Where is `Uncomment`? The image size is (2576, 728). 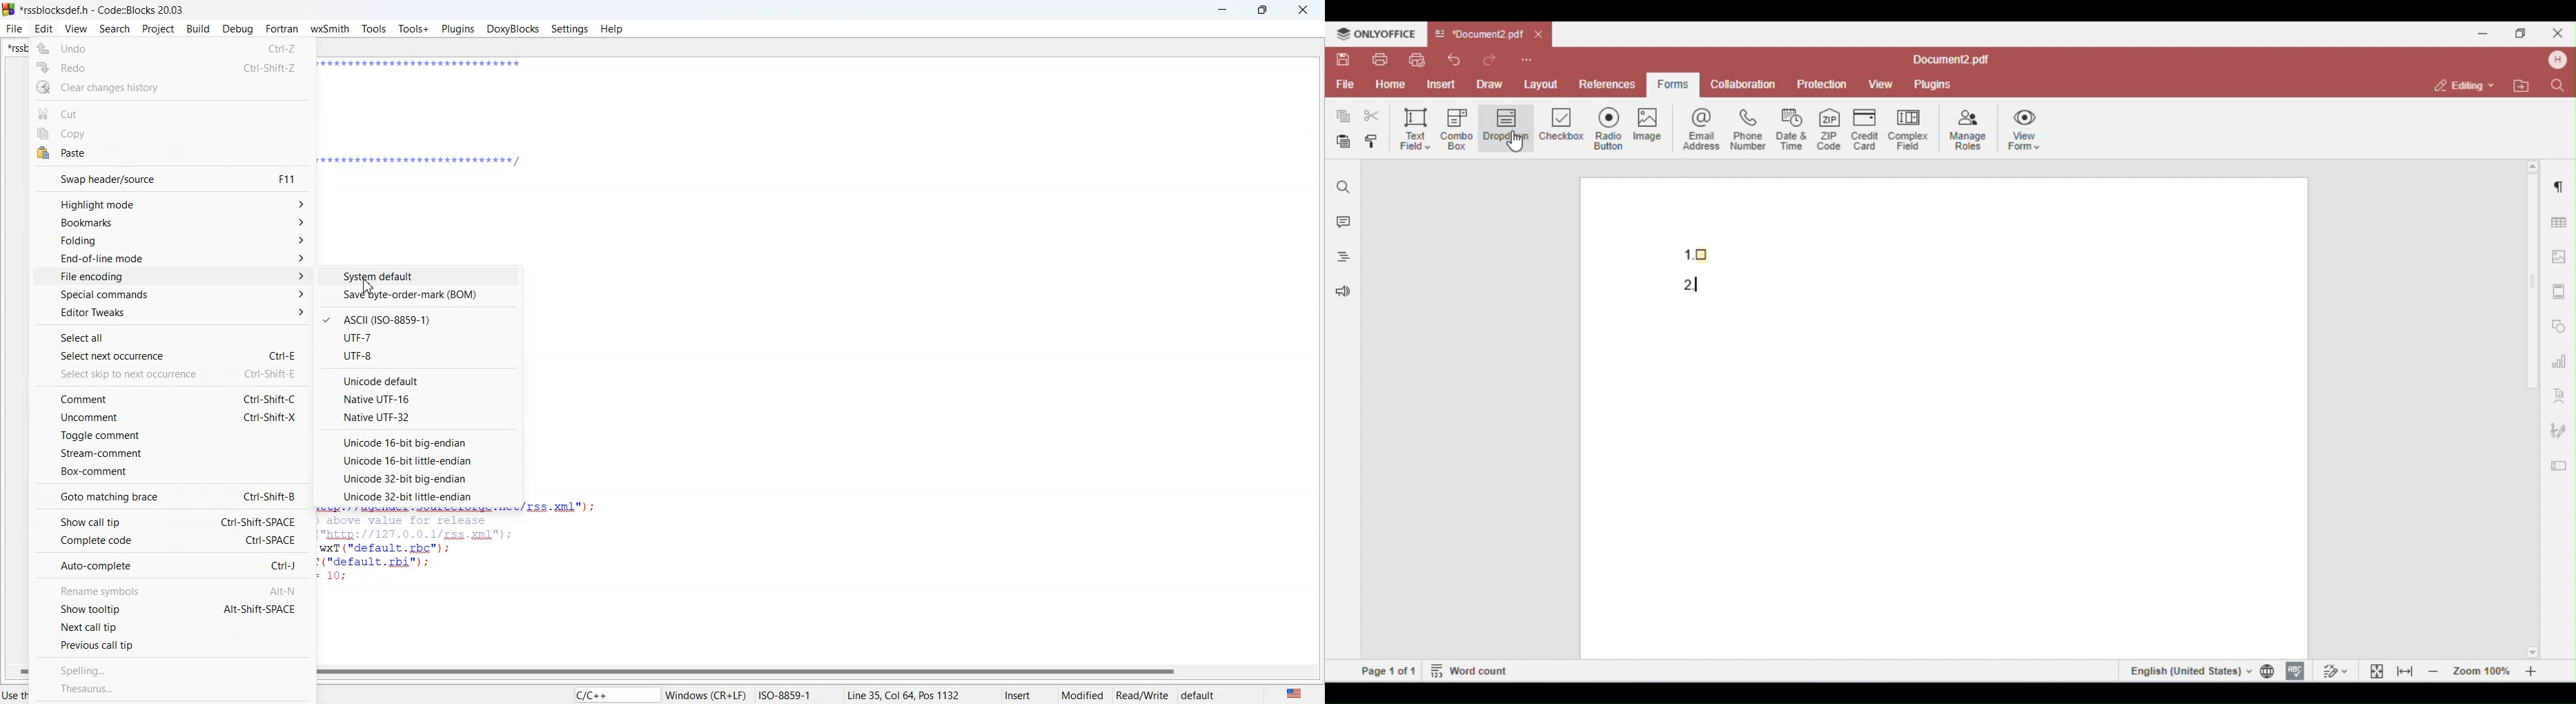
Uncomment is located at coordinates (173, 417).